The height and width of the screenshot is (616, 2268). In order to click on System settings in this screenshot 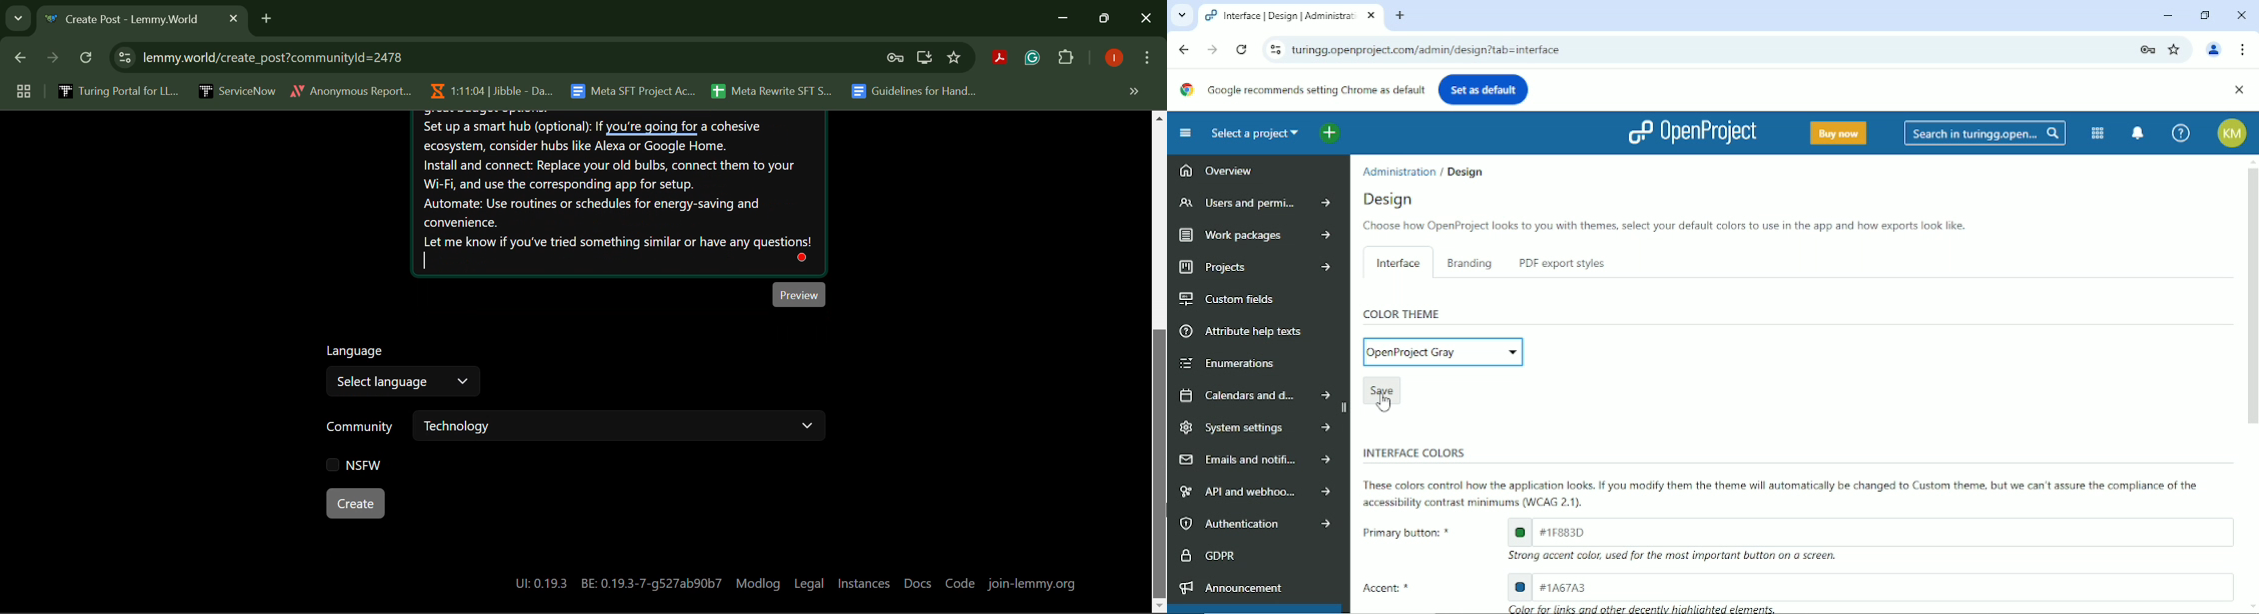, I will do `click(1254, 427)`.